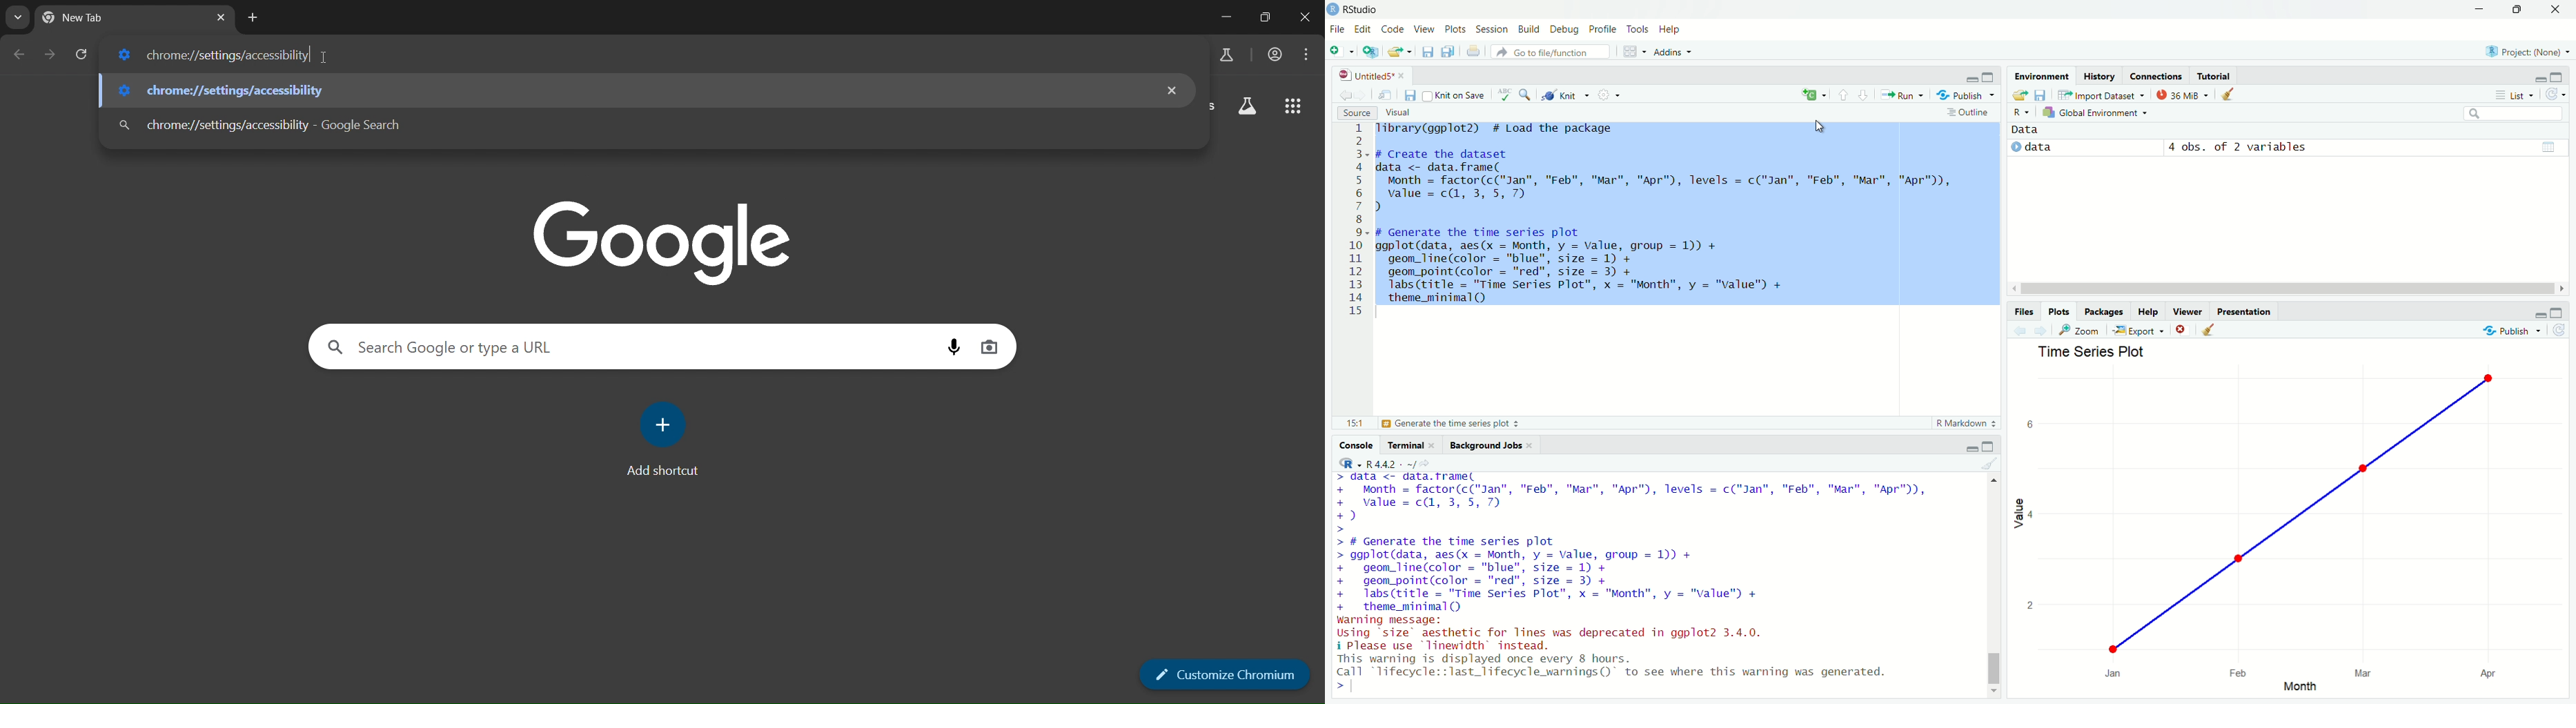 Image resolution: width=2576 pixels, height=728 pixels. What do you see at coordinates (1333, 10) in the screenshot?
I see `logo` at bounding box center [1333, 10].